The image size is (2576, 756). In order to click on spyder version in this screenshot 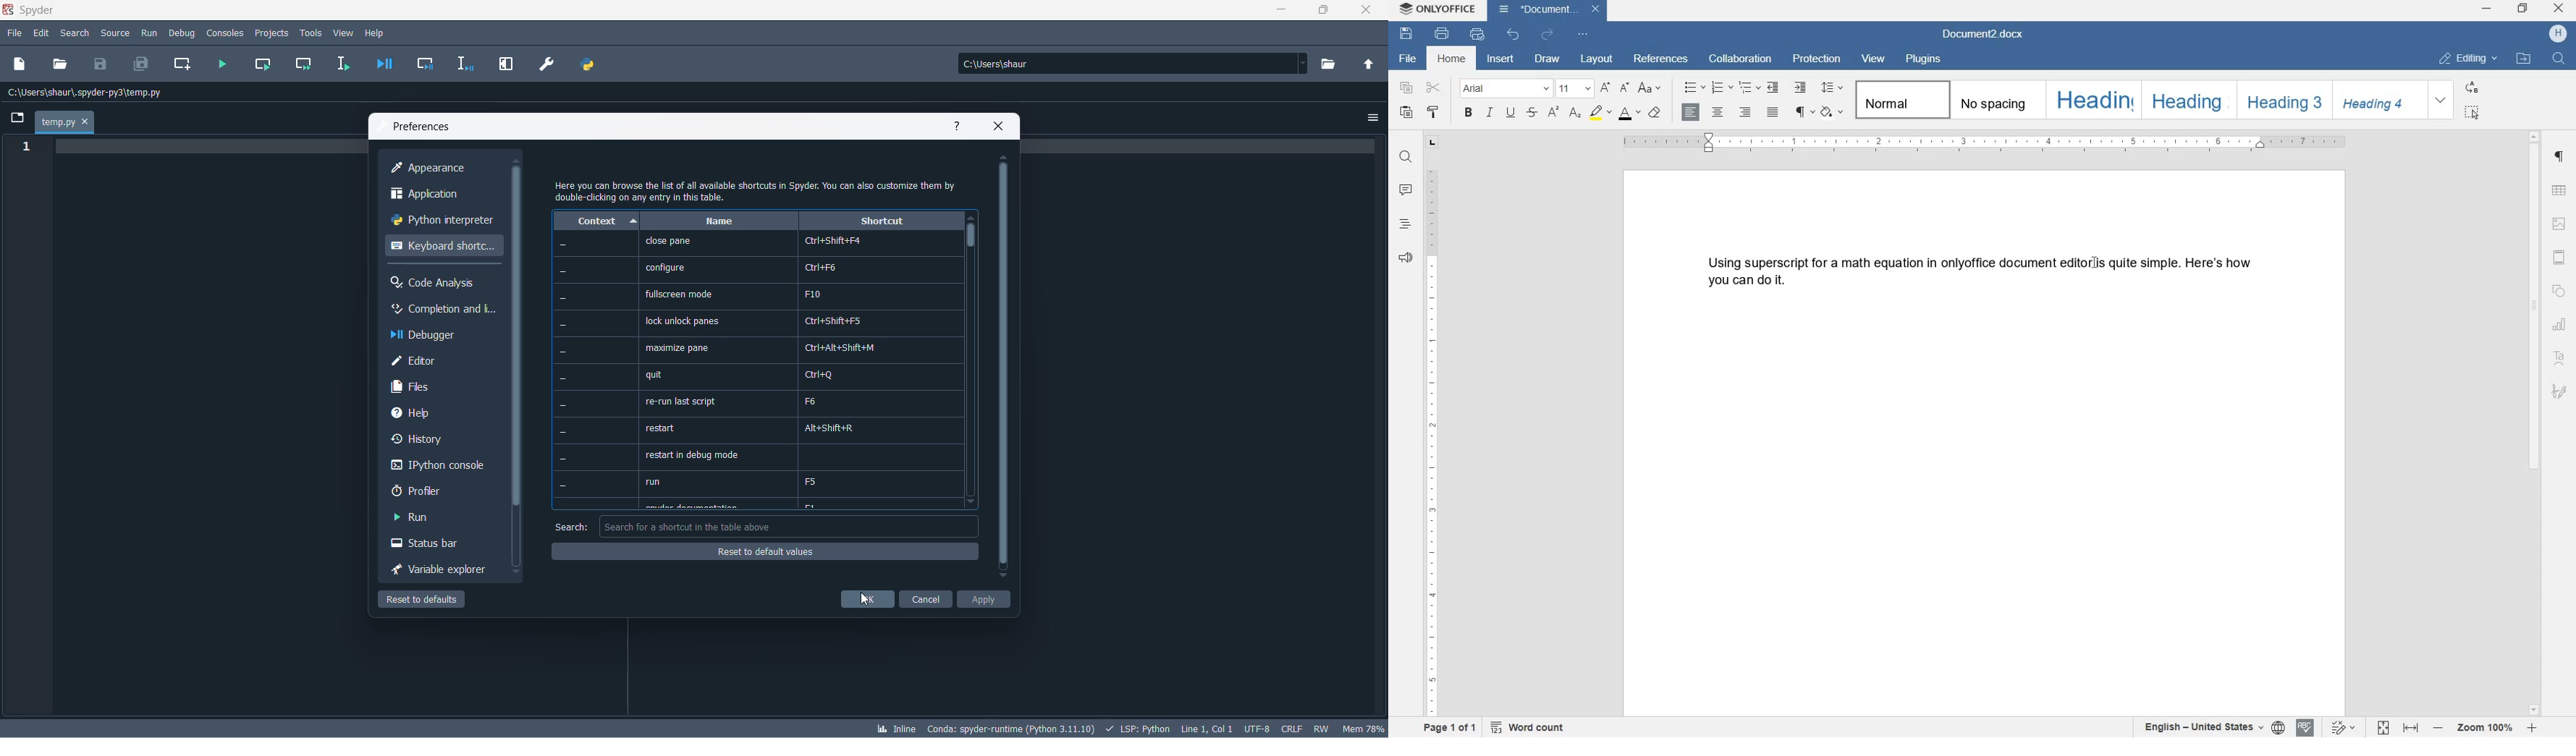, I will do `click(1013, 726)`.